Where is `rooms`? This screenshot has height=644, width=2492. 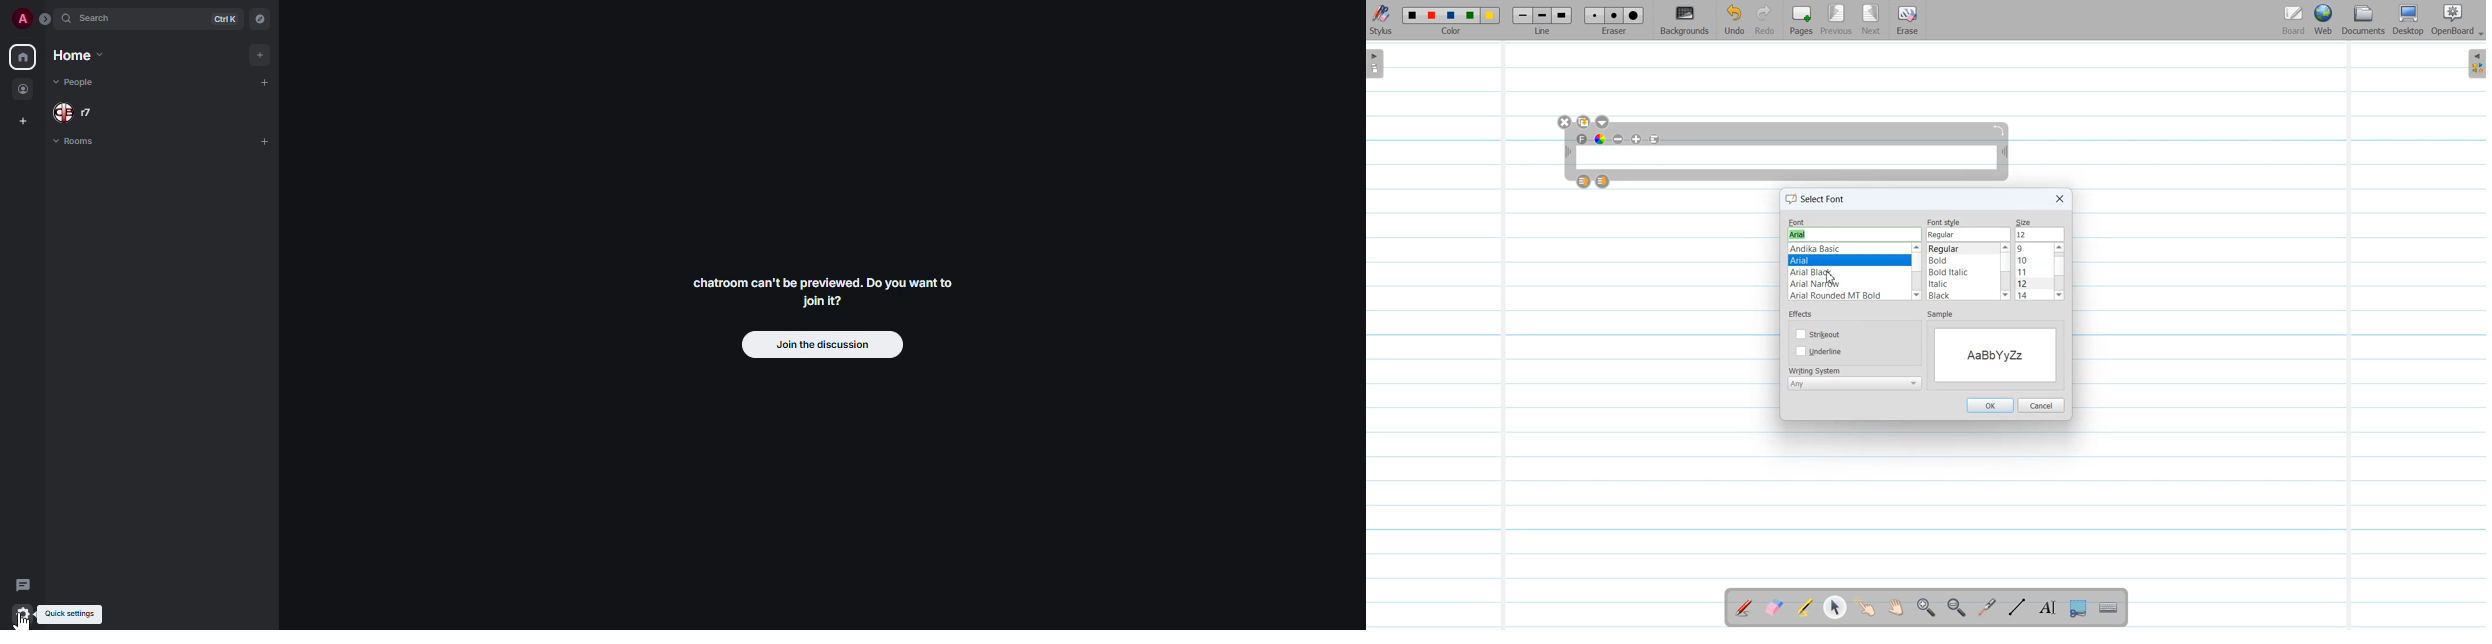 rooms is located at coordinates (82, 144).